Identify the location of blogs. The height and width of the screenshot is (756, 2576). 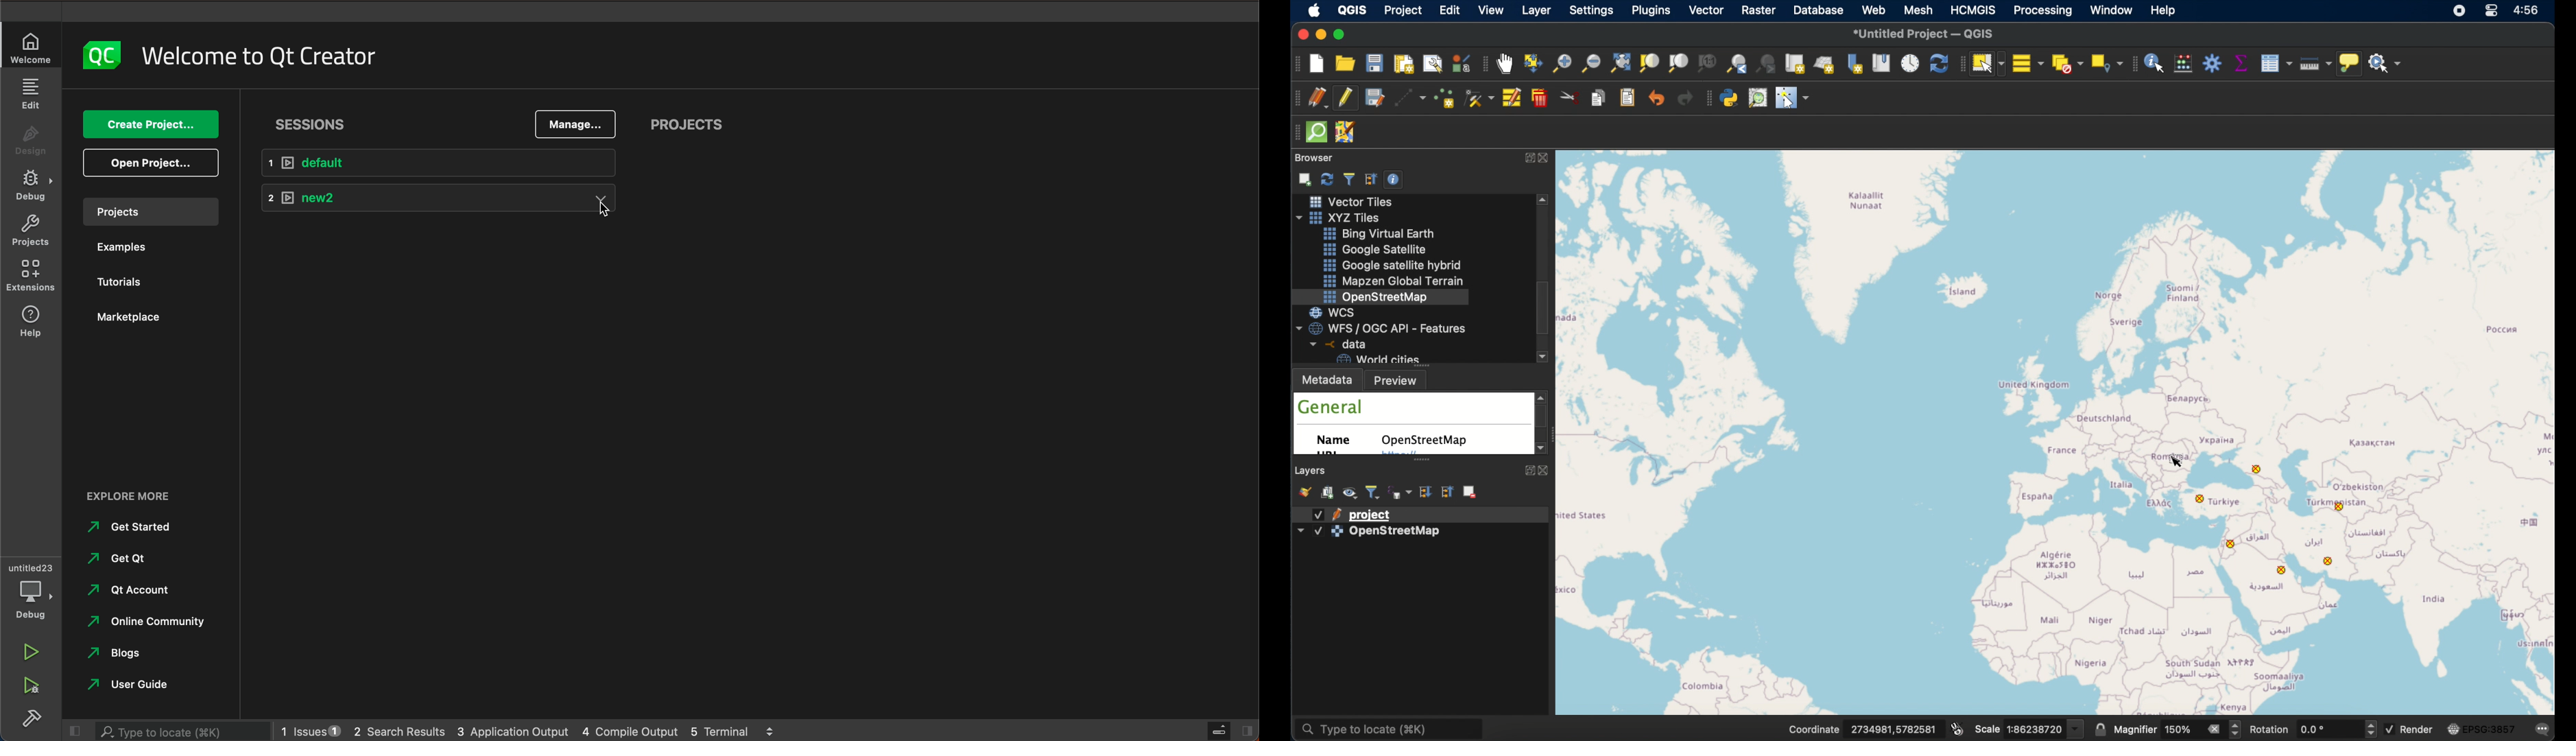
(121, 653).